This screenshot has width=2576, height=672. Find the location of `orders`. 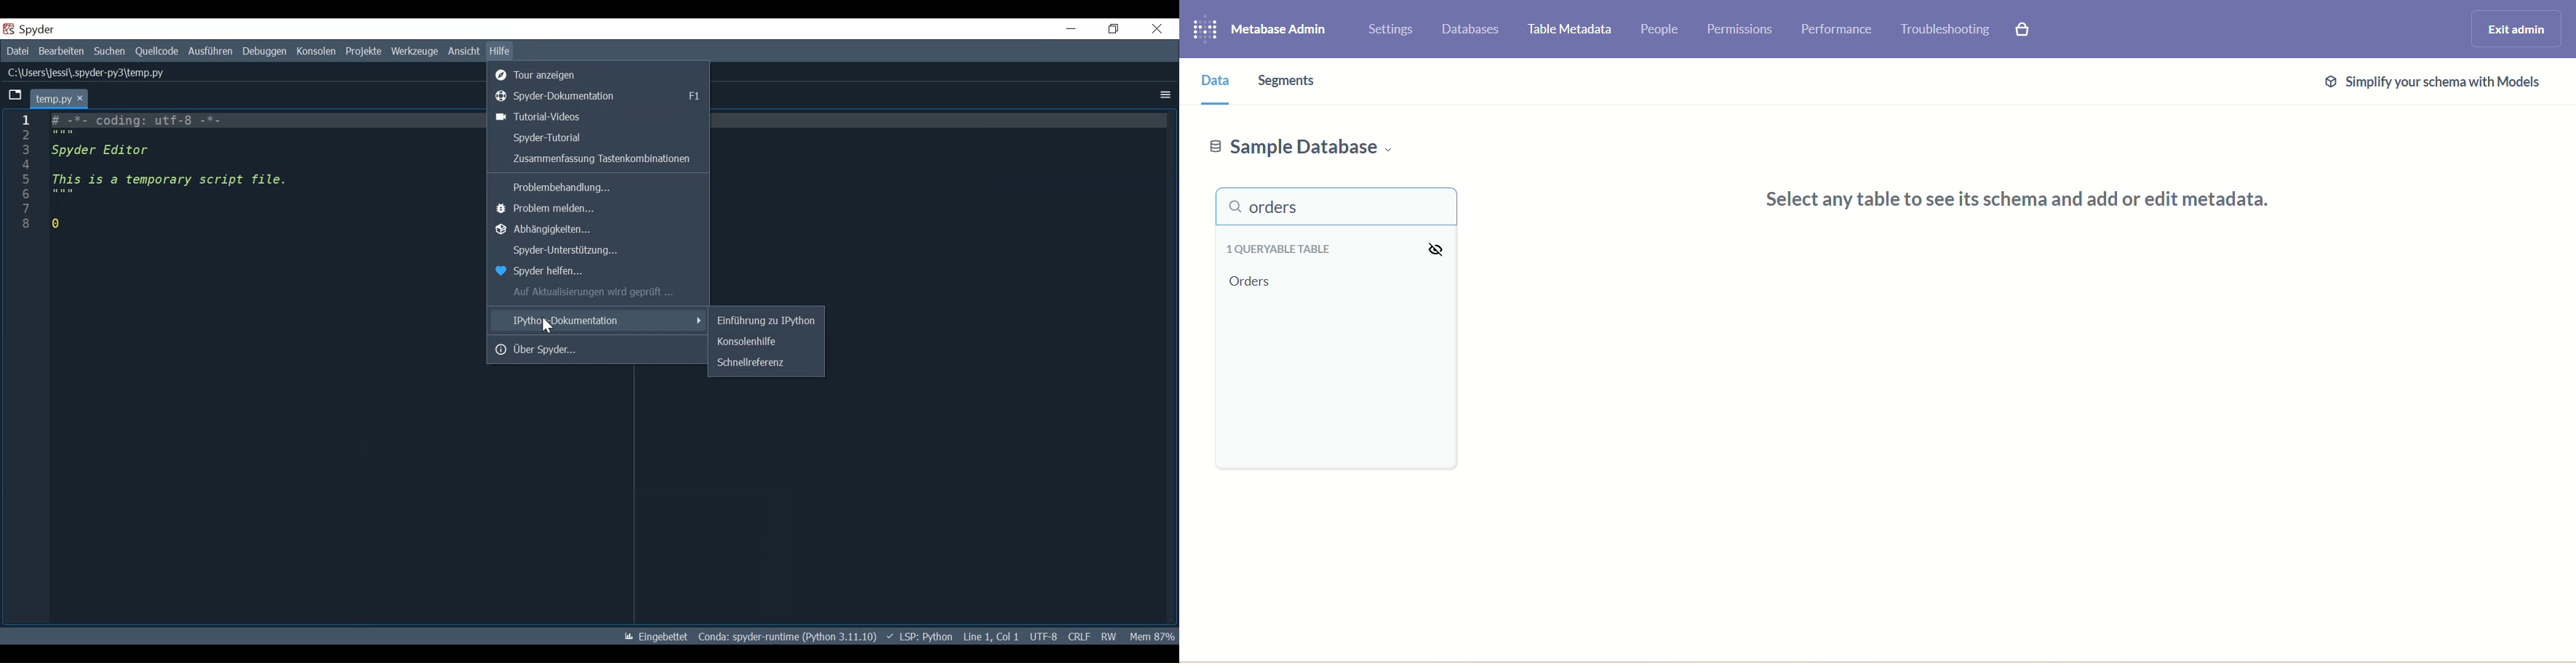

orders is located at coordinates (1248, 281).